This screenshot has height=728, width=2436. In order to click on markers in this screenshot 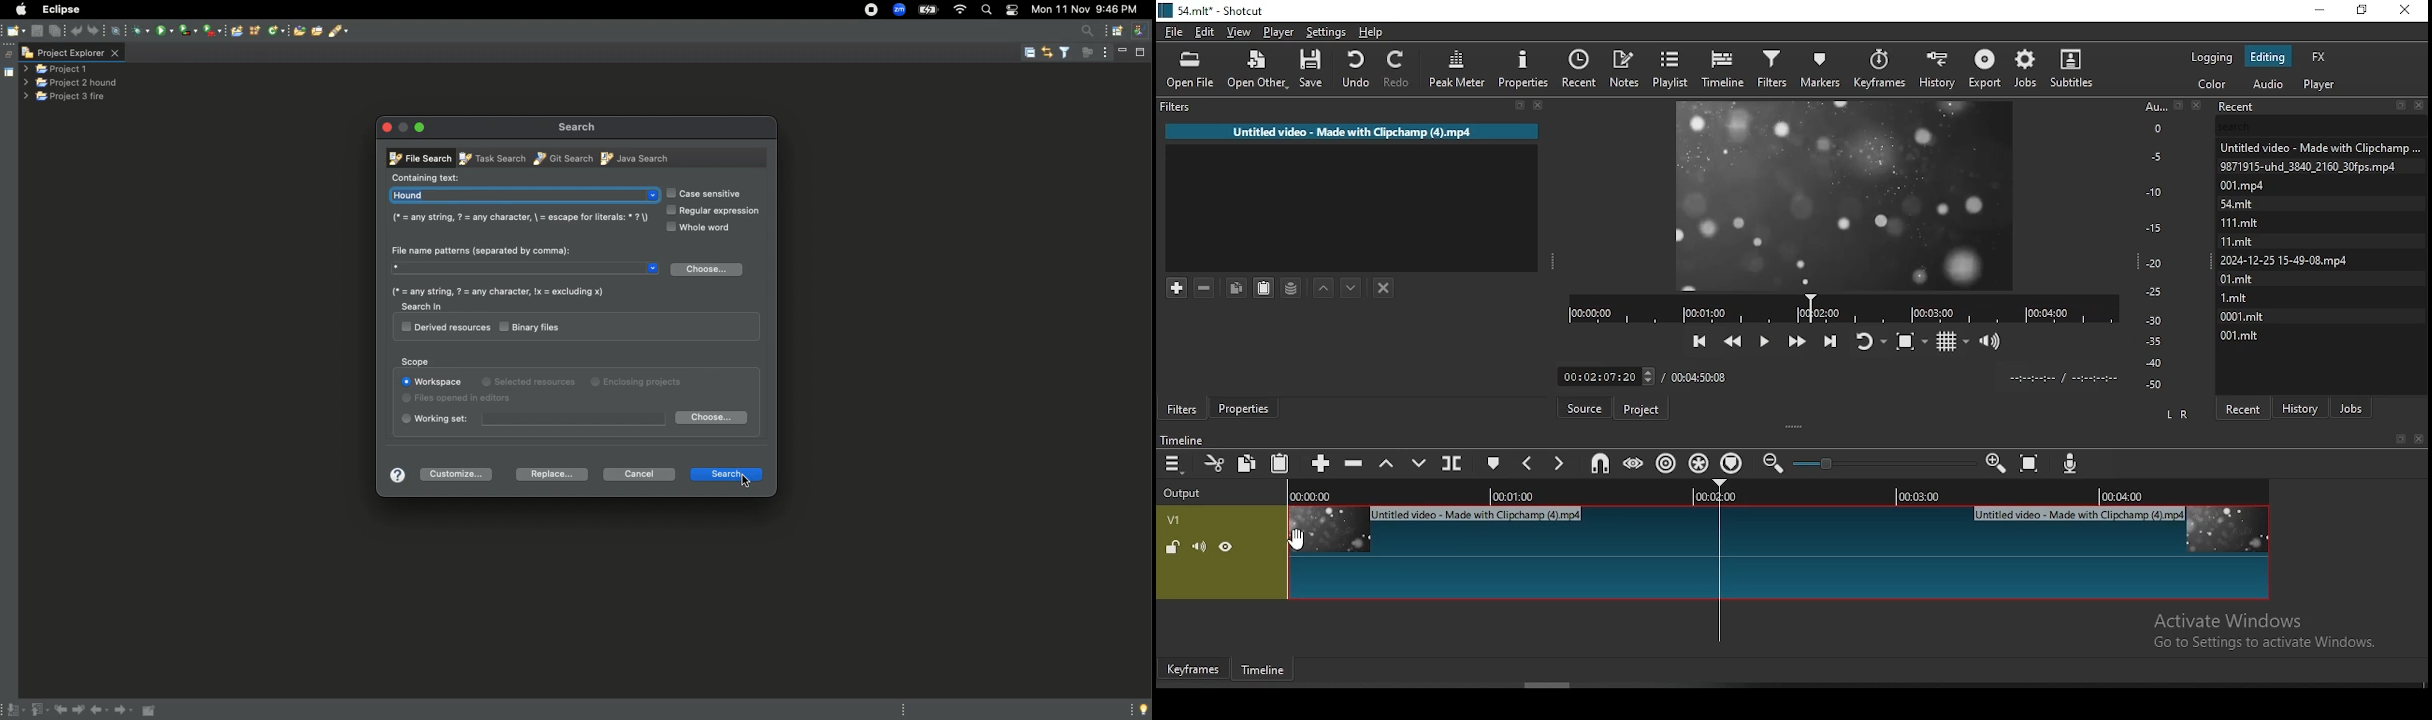, I will do `click(1820, 68)`.